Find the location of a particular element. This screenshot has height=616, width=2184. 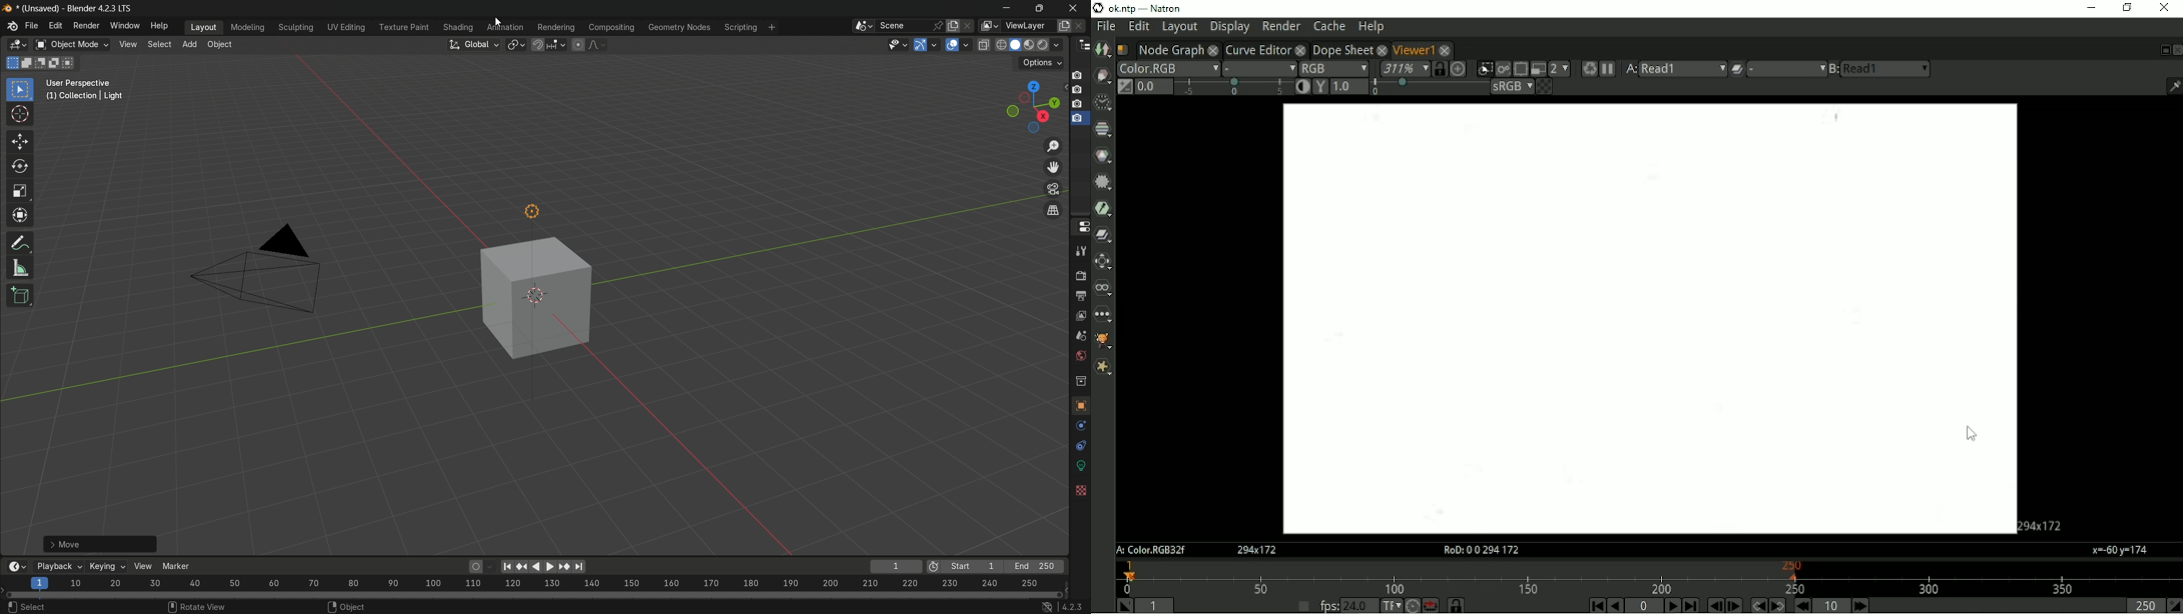

select is located at coordinates (158, 45).